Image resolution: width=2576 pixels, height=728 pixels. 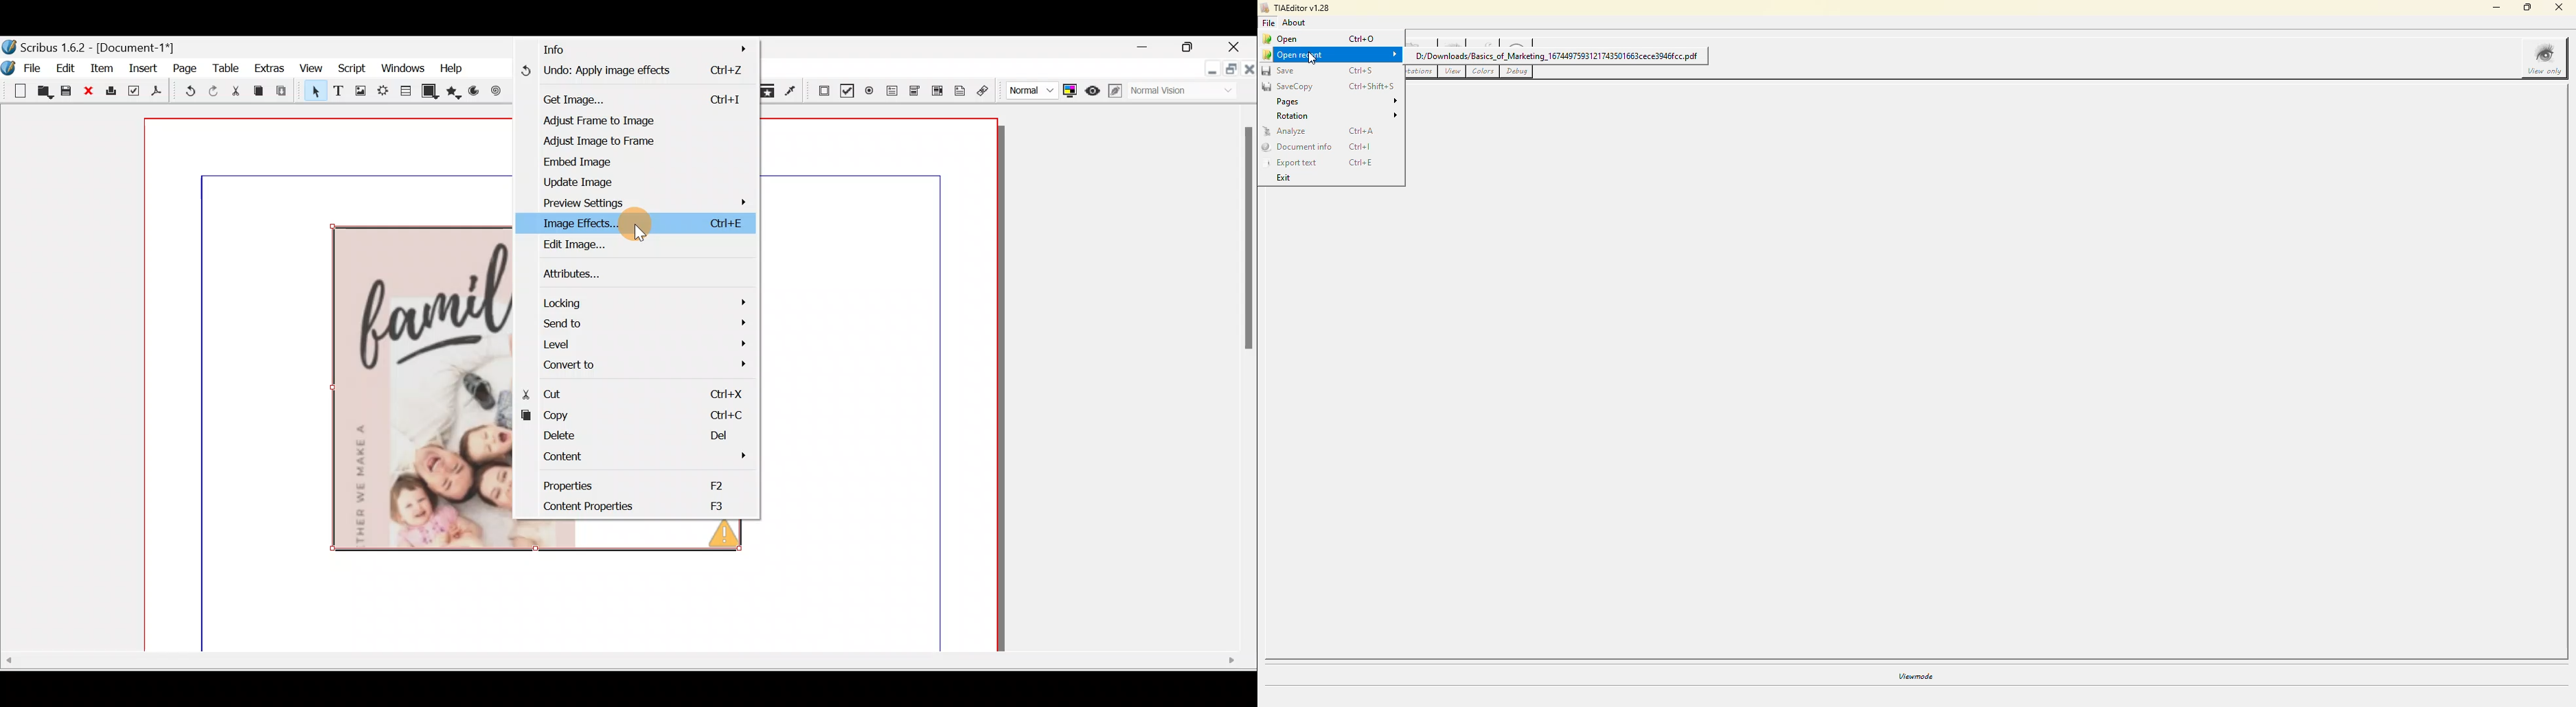 I want to click on Scroll bar, so click(x=1240, y=377).